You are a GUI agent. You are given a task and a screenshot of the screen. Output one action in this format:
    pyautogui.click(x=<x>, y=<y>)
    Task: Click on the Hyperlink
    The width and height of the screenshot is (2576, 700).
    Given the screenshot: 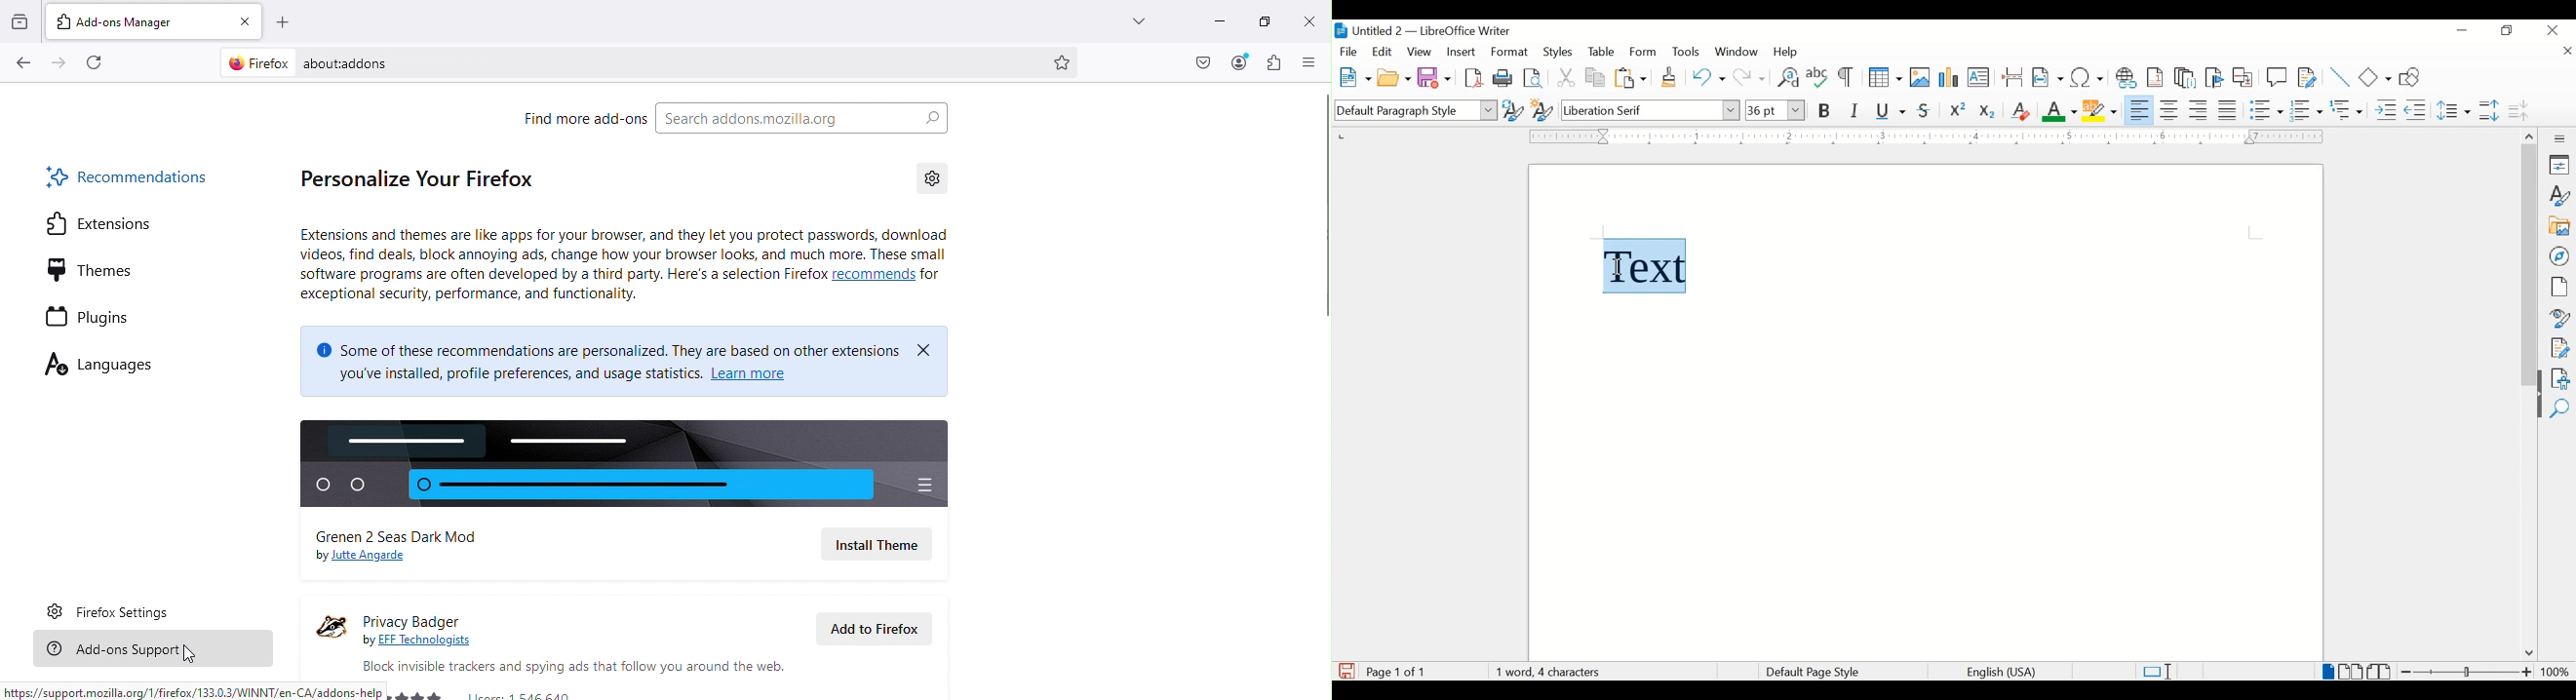 What is the action you would take?
    pyautogui.click(x=424, y=641)
    